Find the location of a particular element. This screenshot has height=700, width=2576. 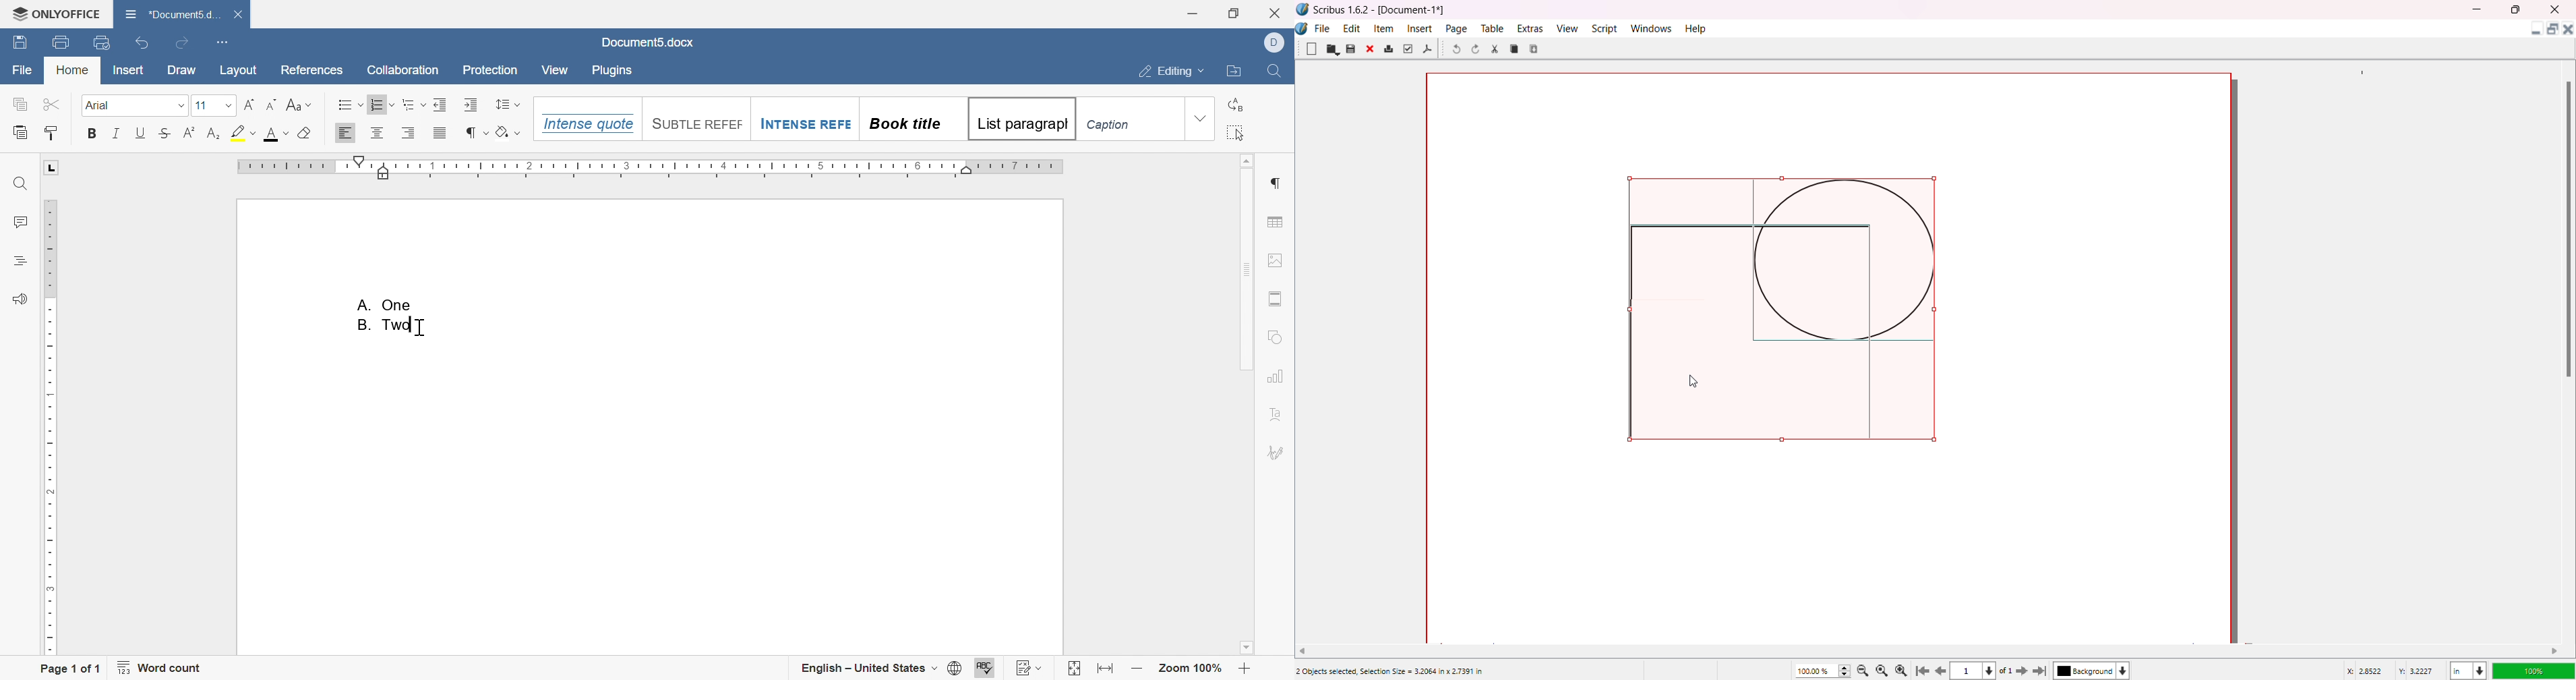

Background color is located at coordinates (2095, 671).